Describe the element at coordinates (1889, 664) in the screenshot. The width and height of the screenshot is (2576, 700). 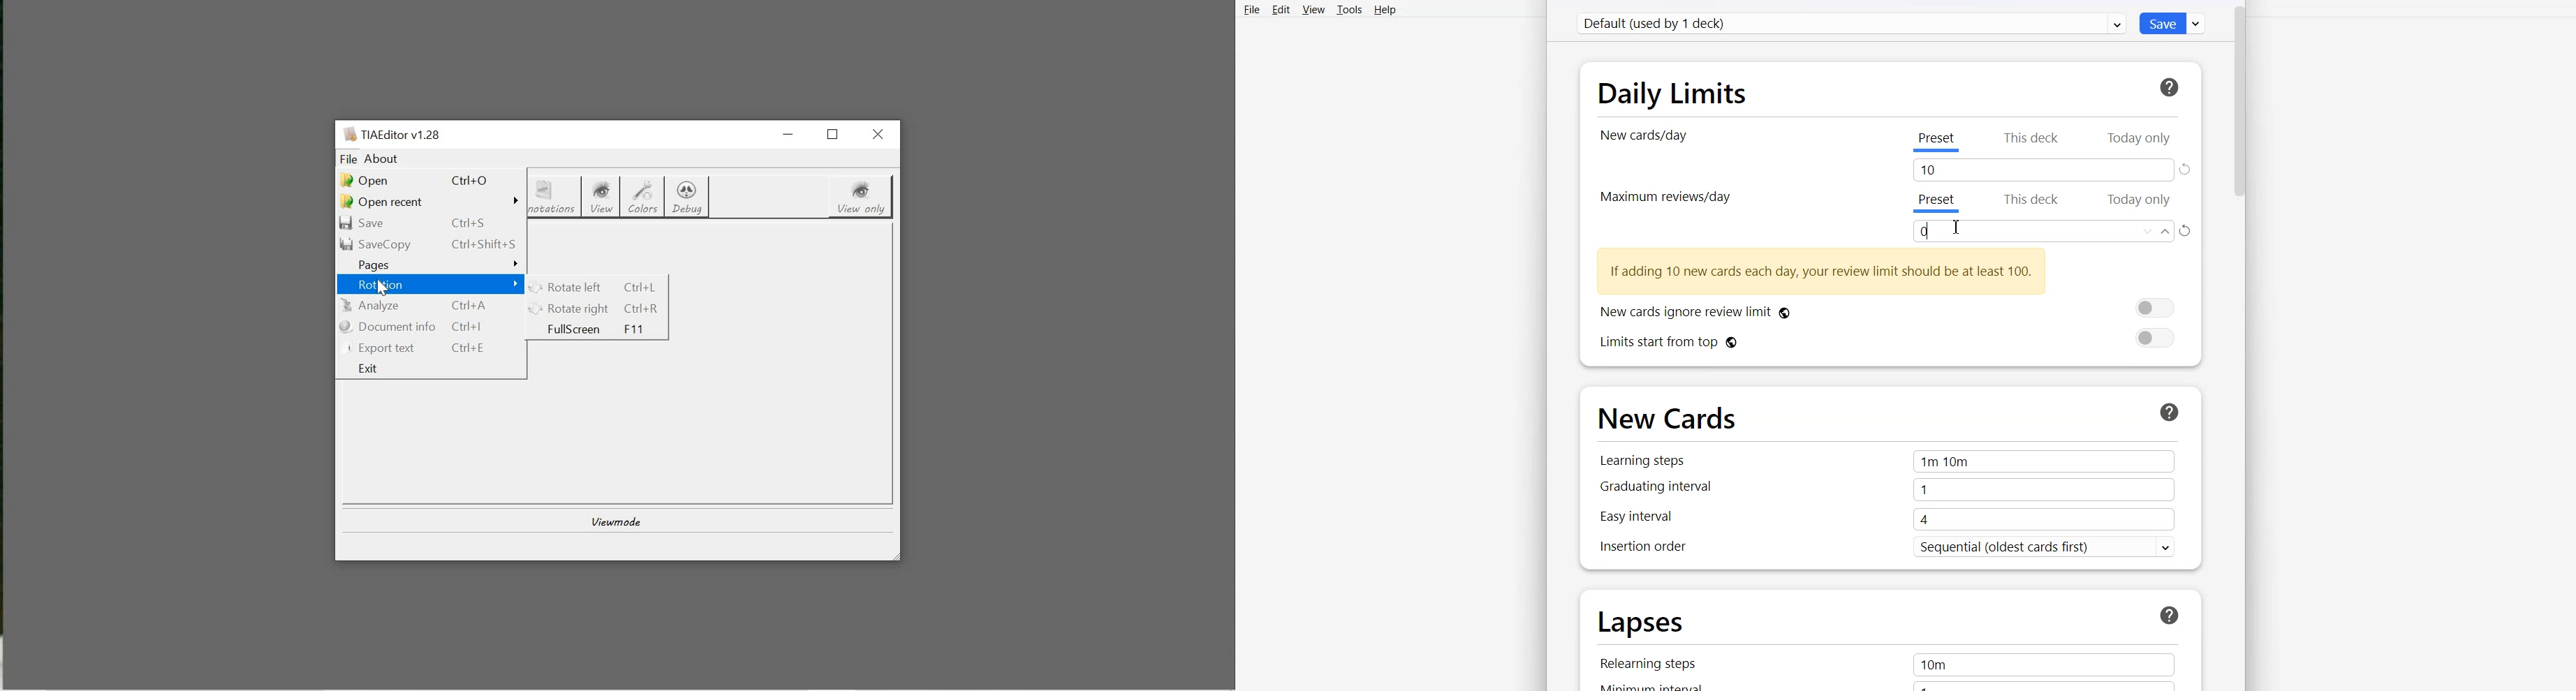
I see `Relearning steps` at that location.